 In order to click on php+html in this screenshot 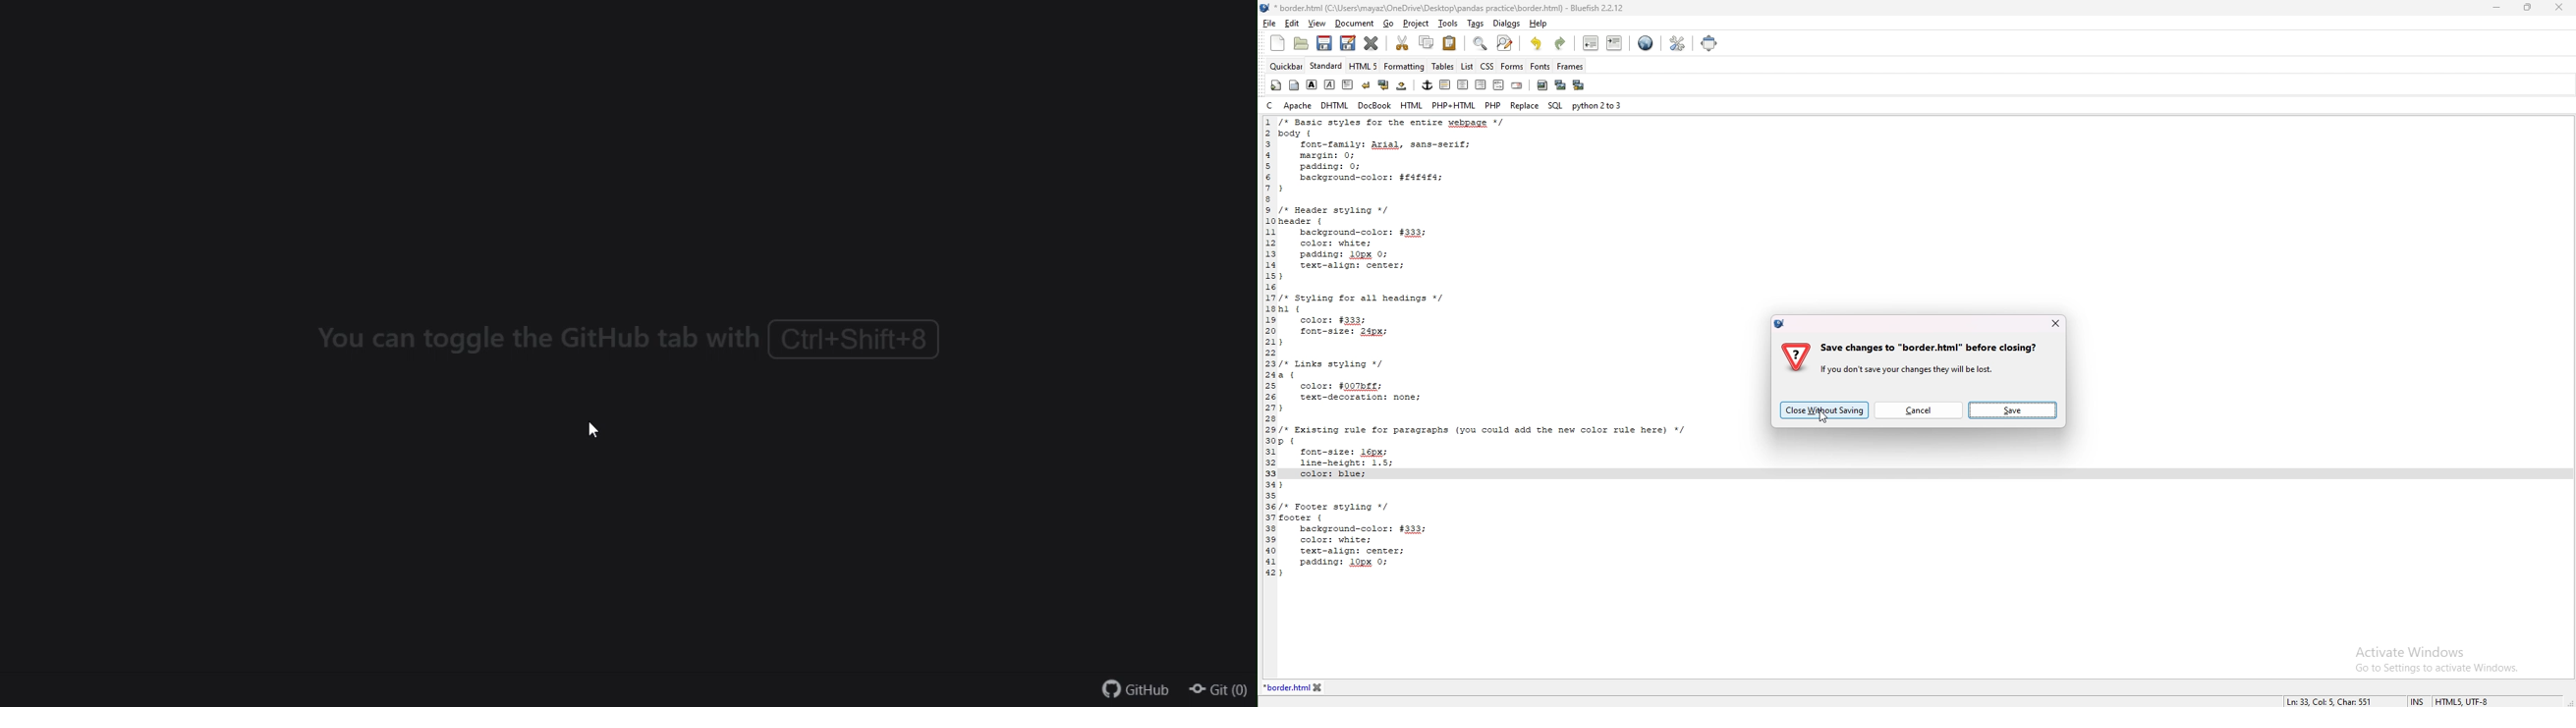, I will do `click(1455, 106)`.